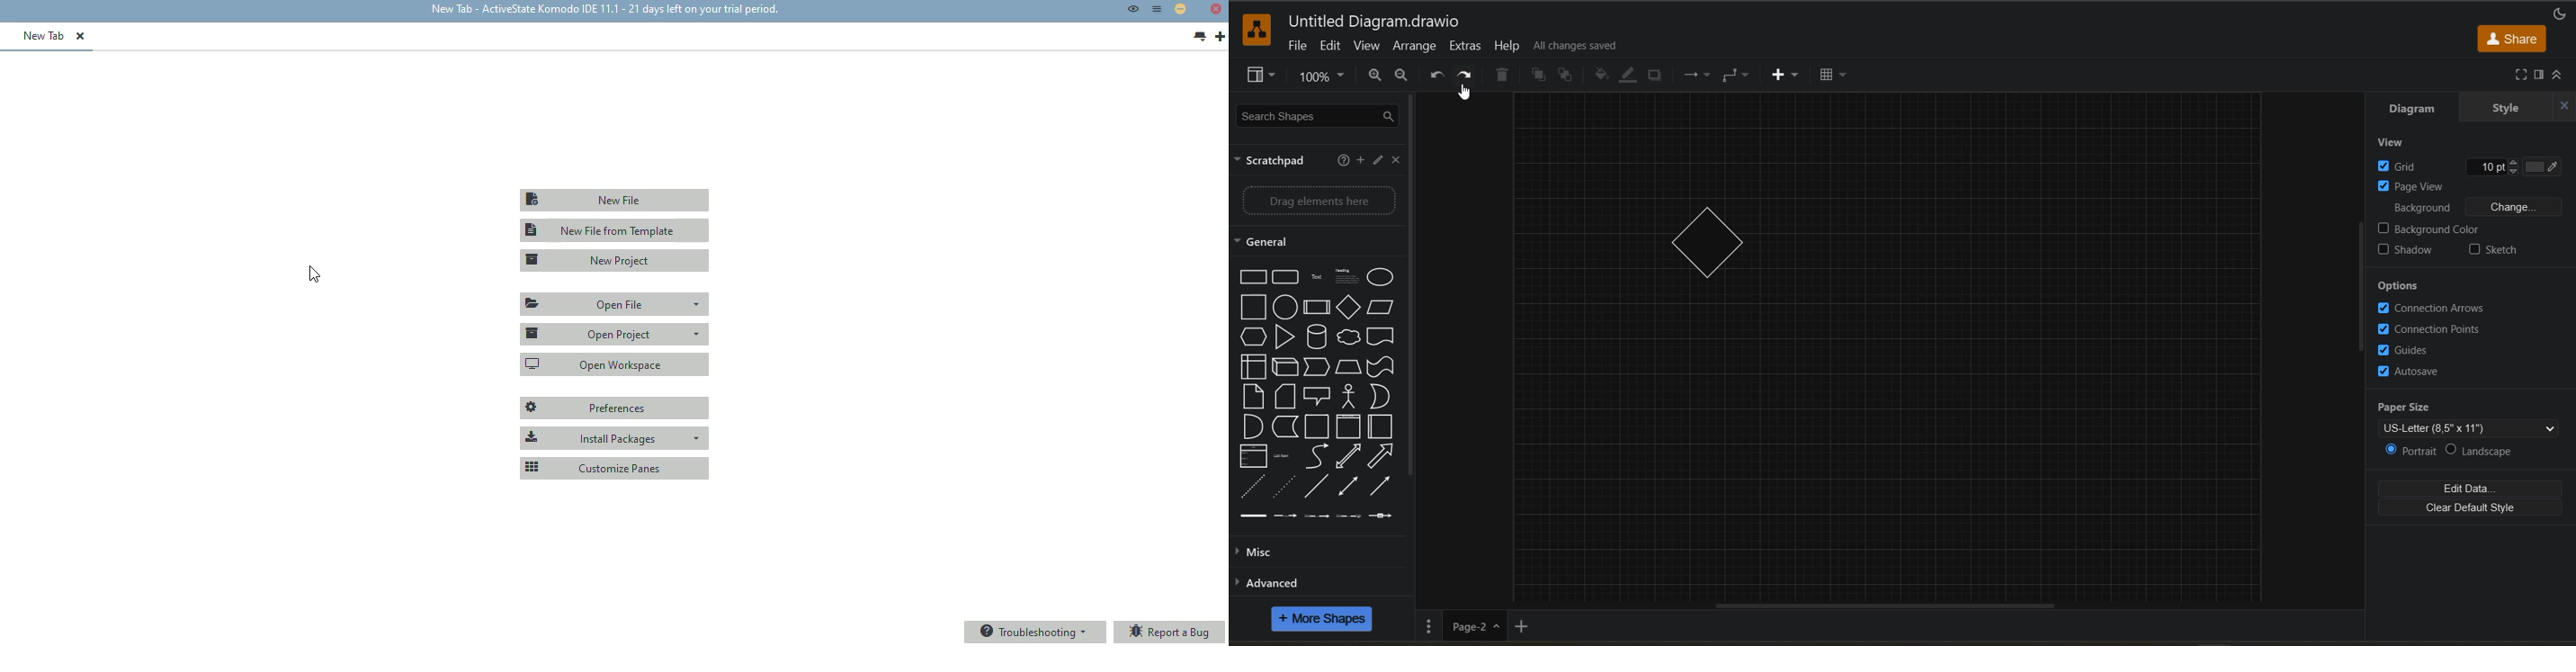  Describe the element at coordinates (1372, 76) in the screenshot. I see `zoom in` at that location.